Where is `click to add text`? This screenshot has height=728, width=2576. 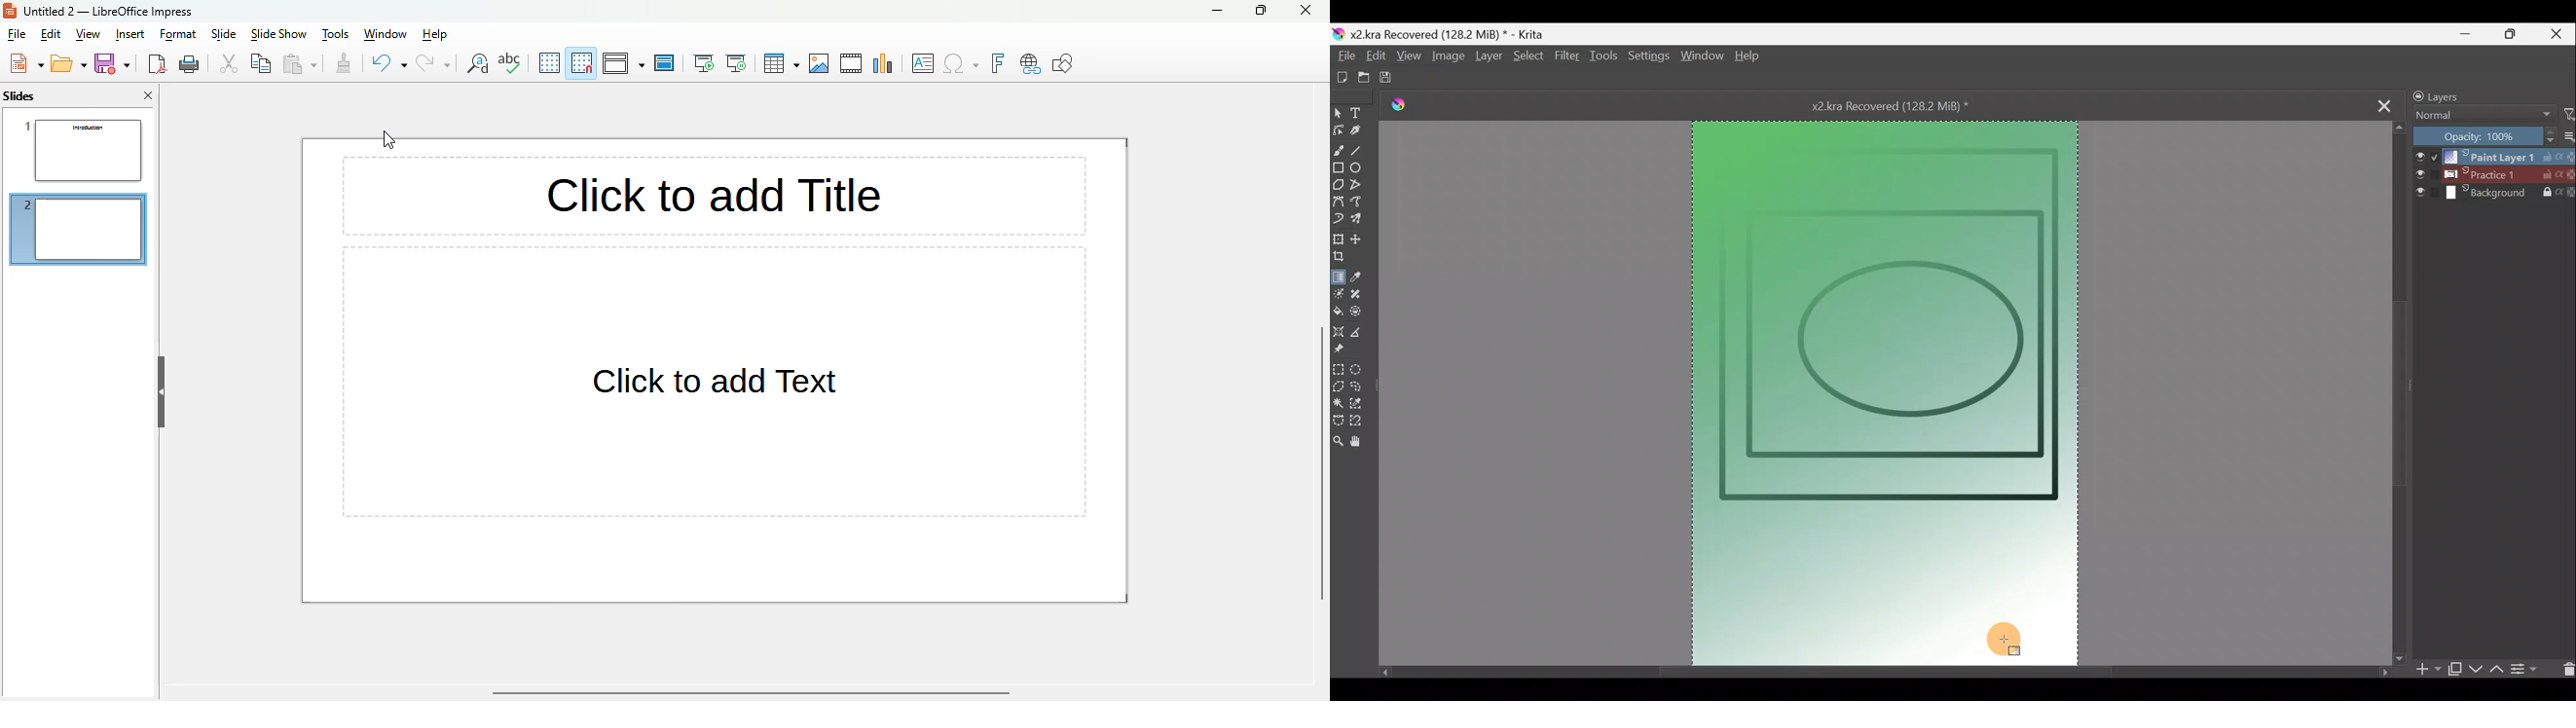
click to add text is located at coordinates (714, 382).